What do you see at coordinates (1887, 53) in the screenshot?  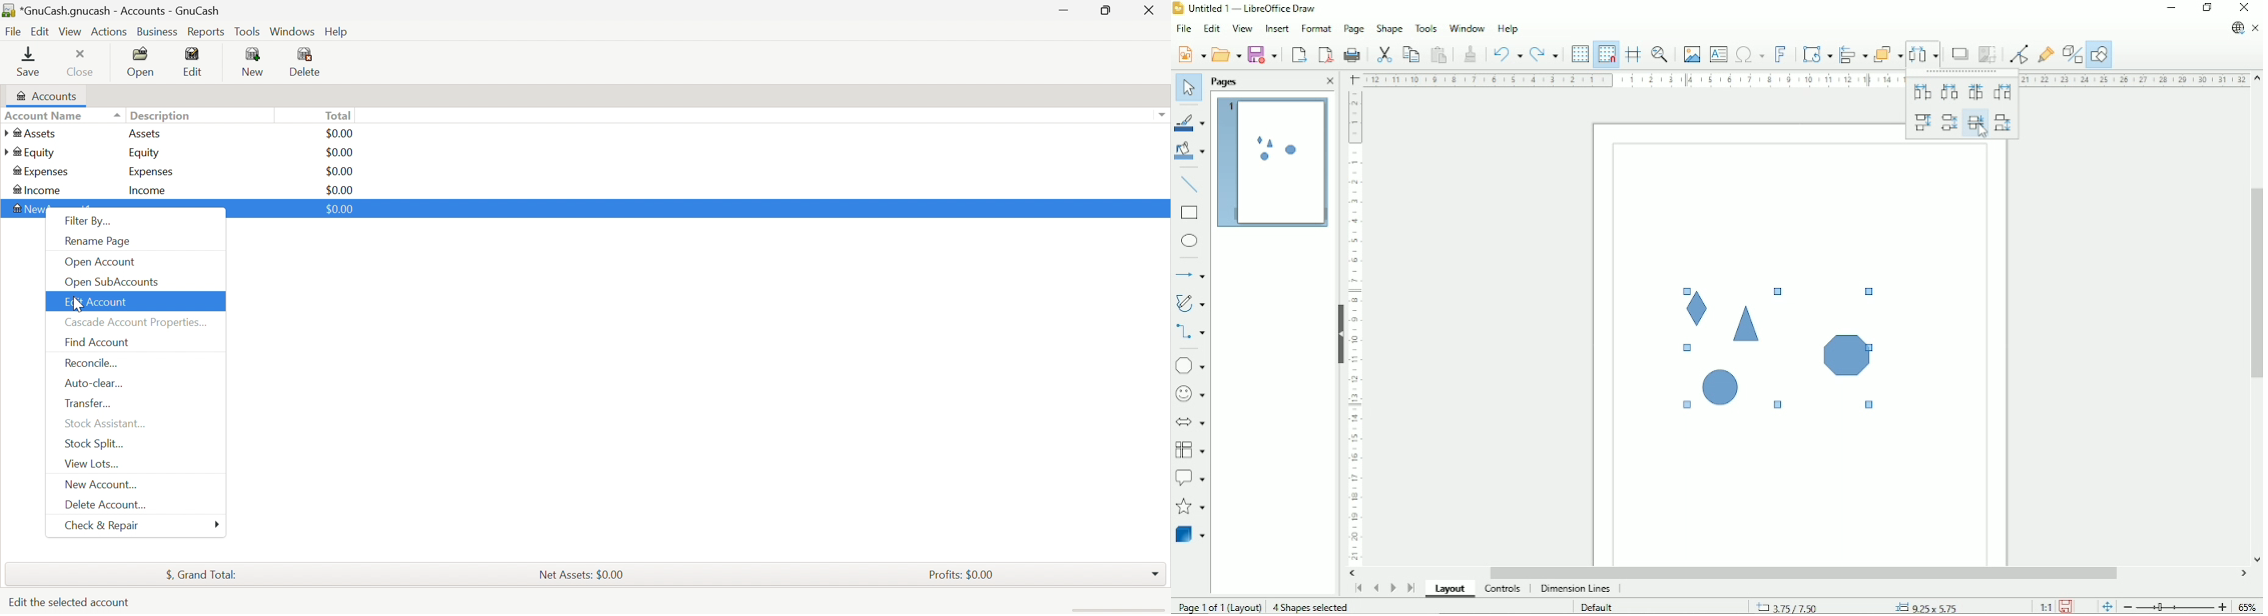 I see `Arrange` at bounding box center [1887, 53].